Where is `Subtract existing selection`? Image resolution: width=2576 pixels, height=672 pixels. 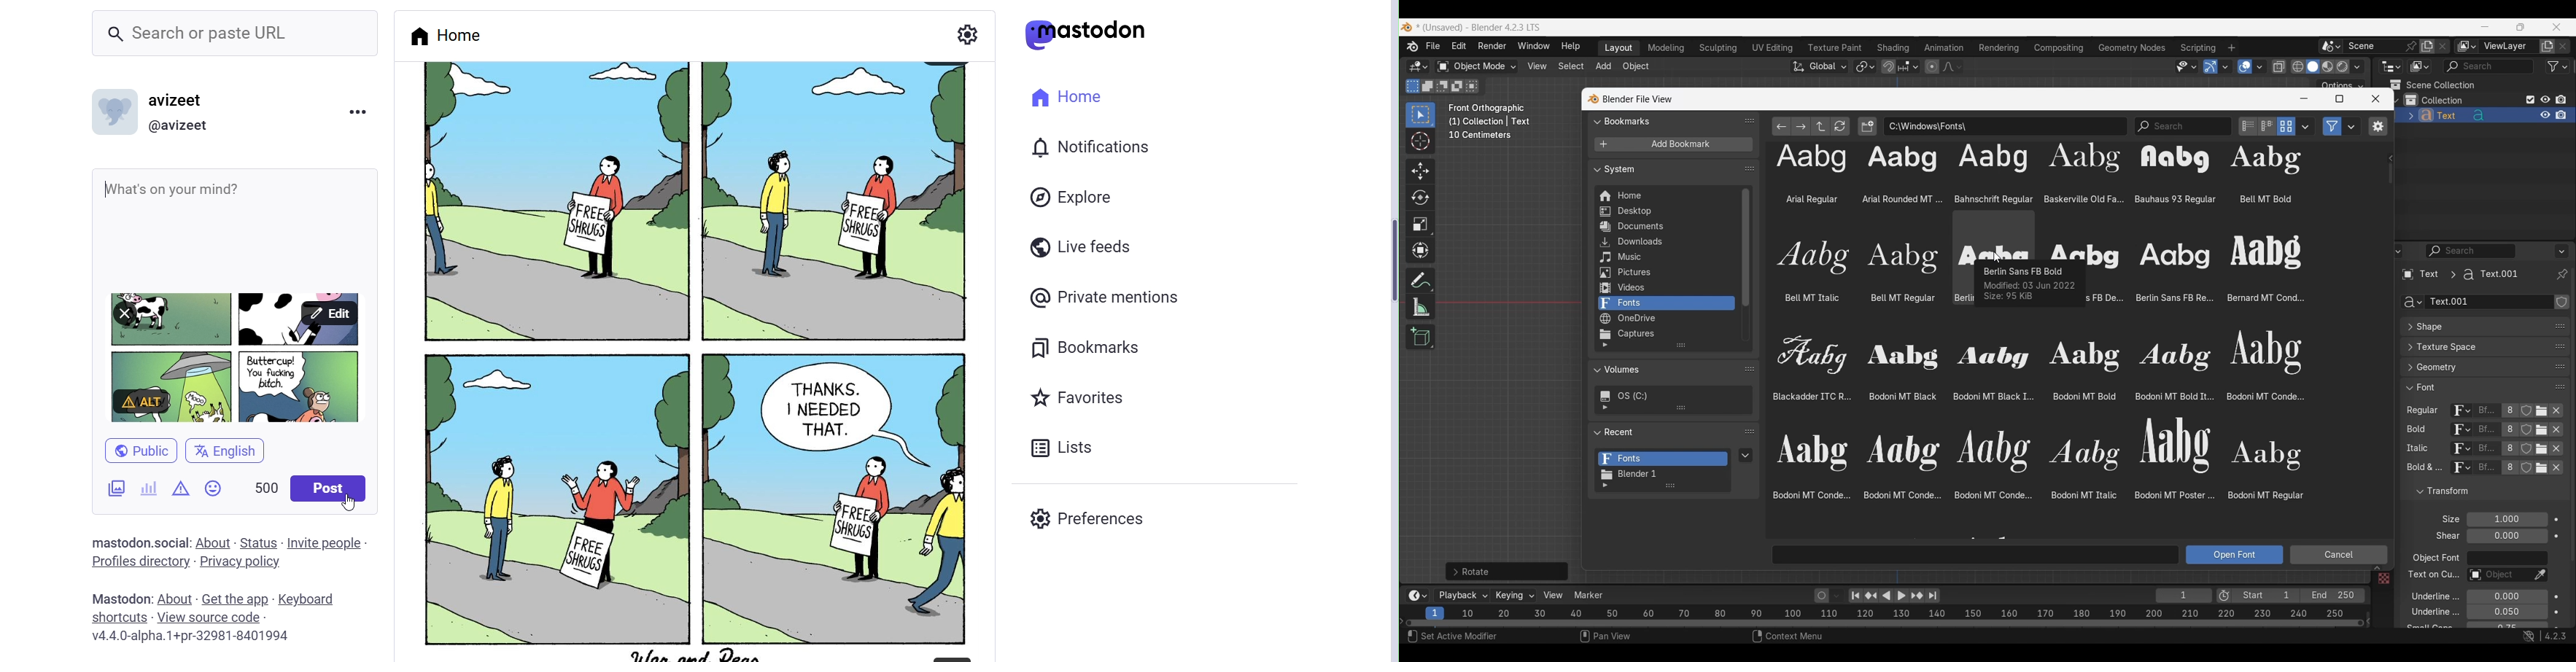
Subtract existing selection is located at coordinates (1442, 86).